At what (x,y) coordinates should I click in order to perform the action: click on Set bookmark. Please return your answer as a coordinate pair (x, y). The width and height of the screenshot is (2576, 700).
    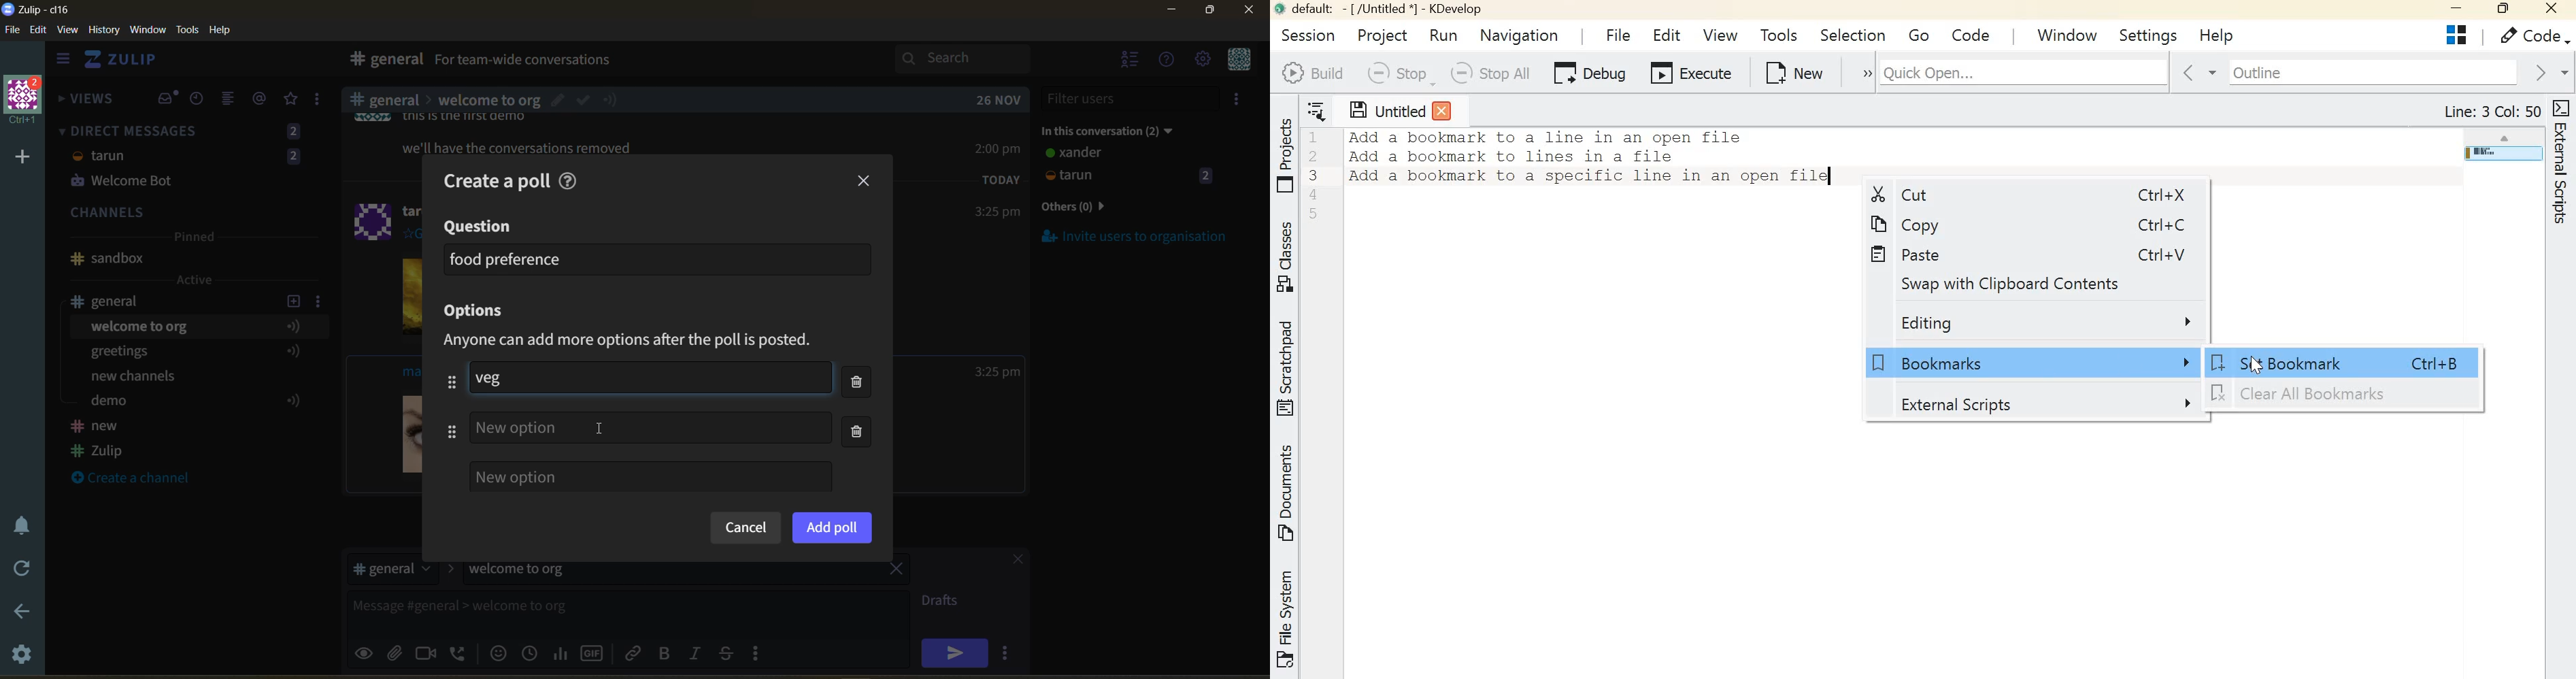
    Looking at the image, I should click on (2286, 361).